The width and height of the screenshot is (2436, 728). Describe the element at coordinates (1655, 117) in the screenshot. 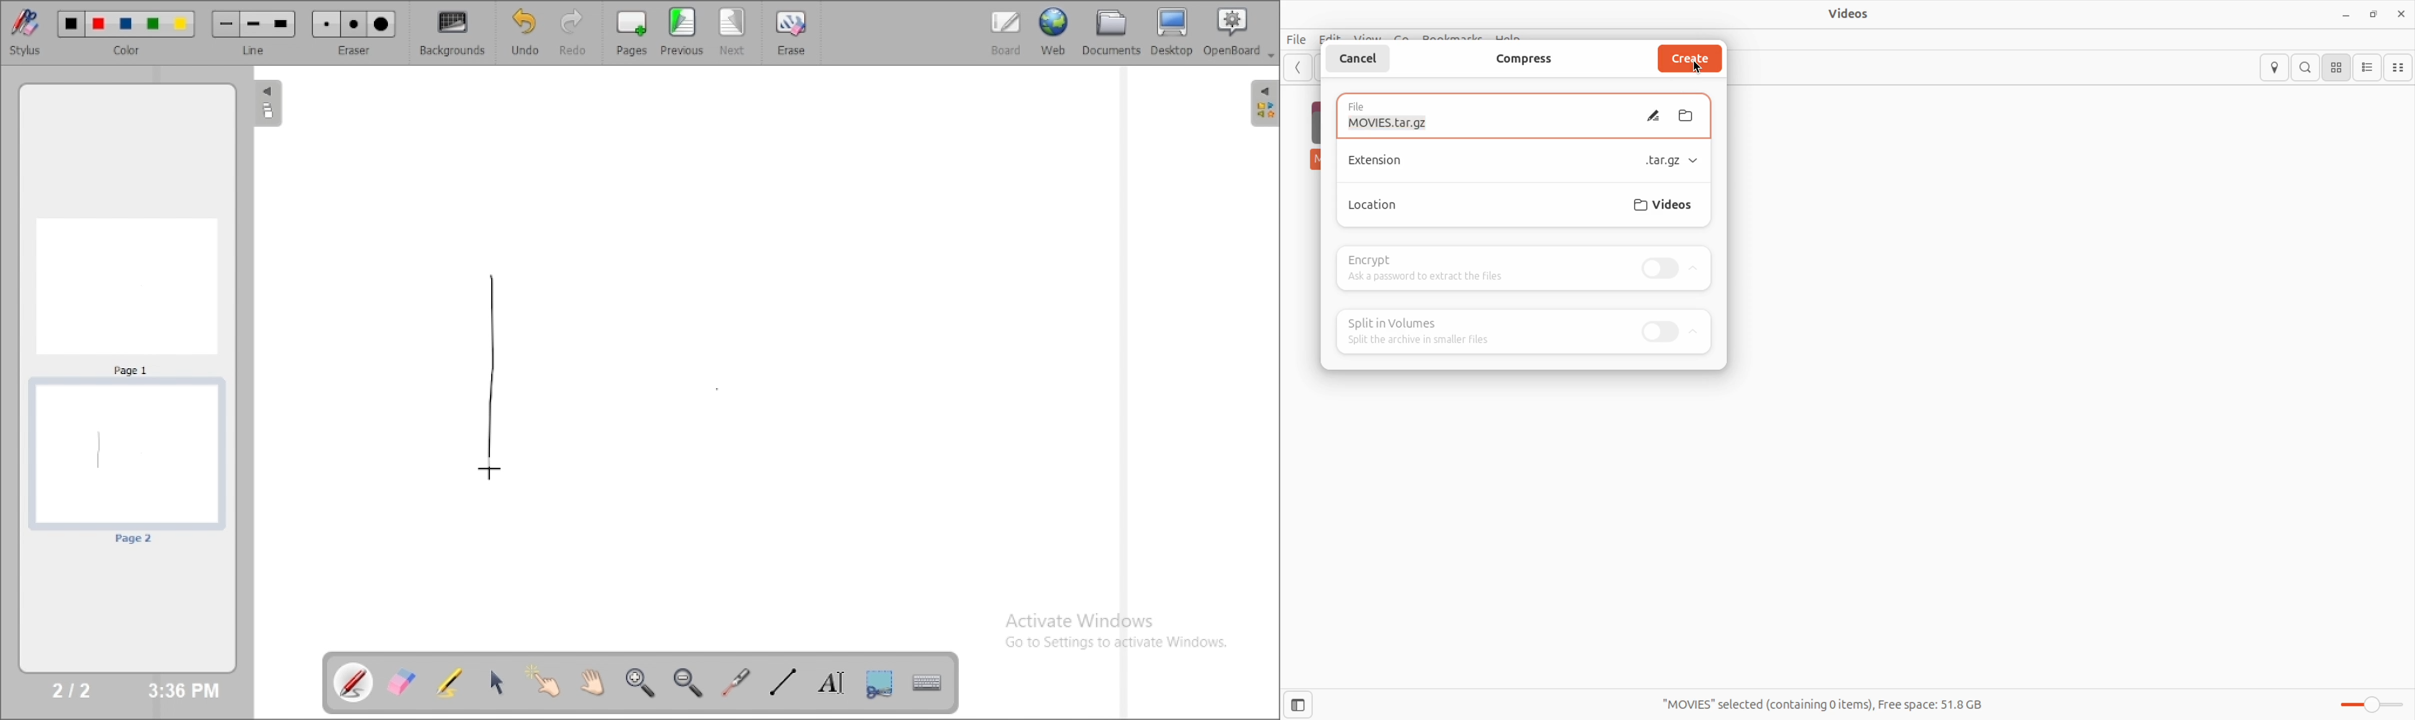

I see `edit` at that location.